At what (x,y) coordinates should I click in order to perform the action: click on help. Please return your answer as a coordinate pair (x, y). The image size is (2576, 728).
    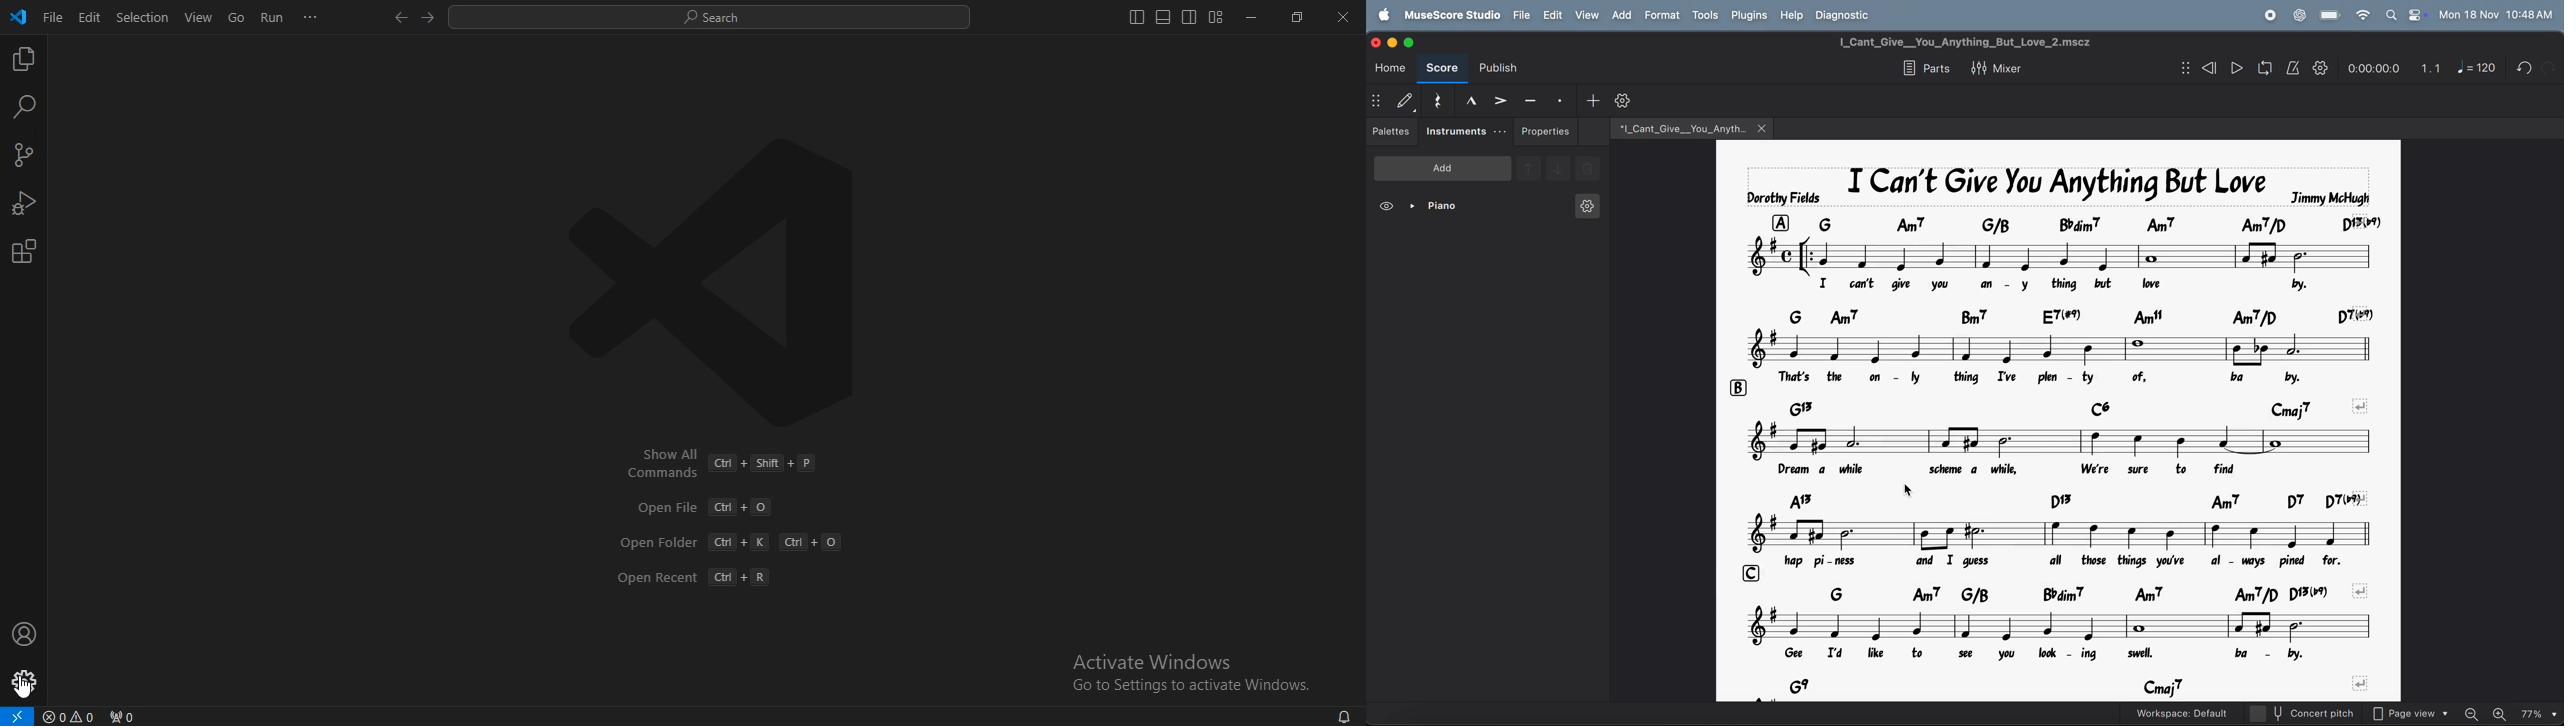
    Looking at the image, I should click on (1792, 14).